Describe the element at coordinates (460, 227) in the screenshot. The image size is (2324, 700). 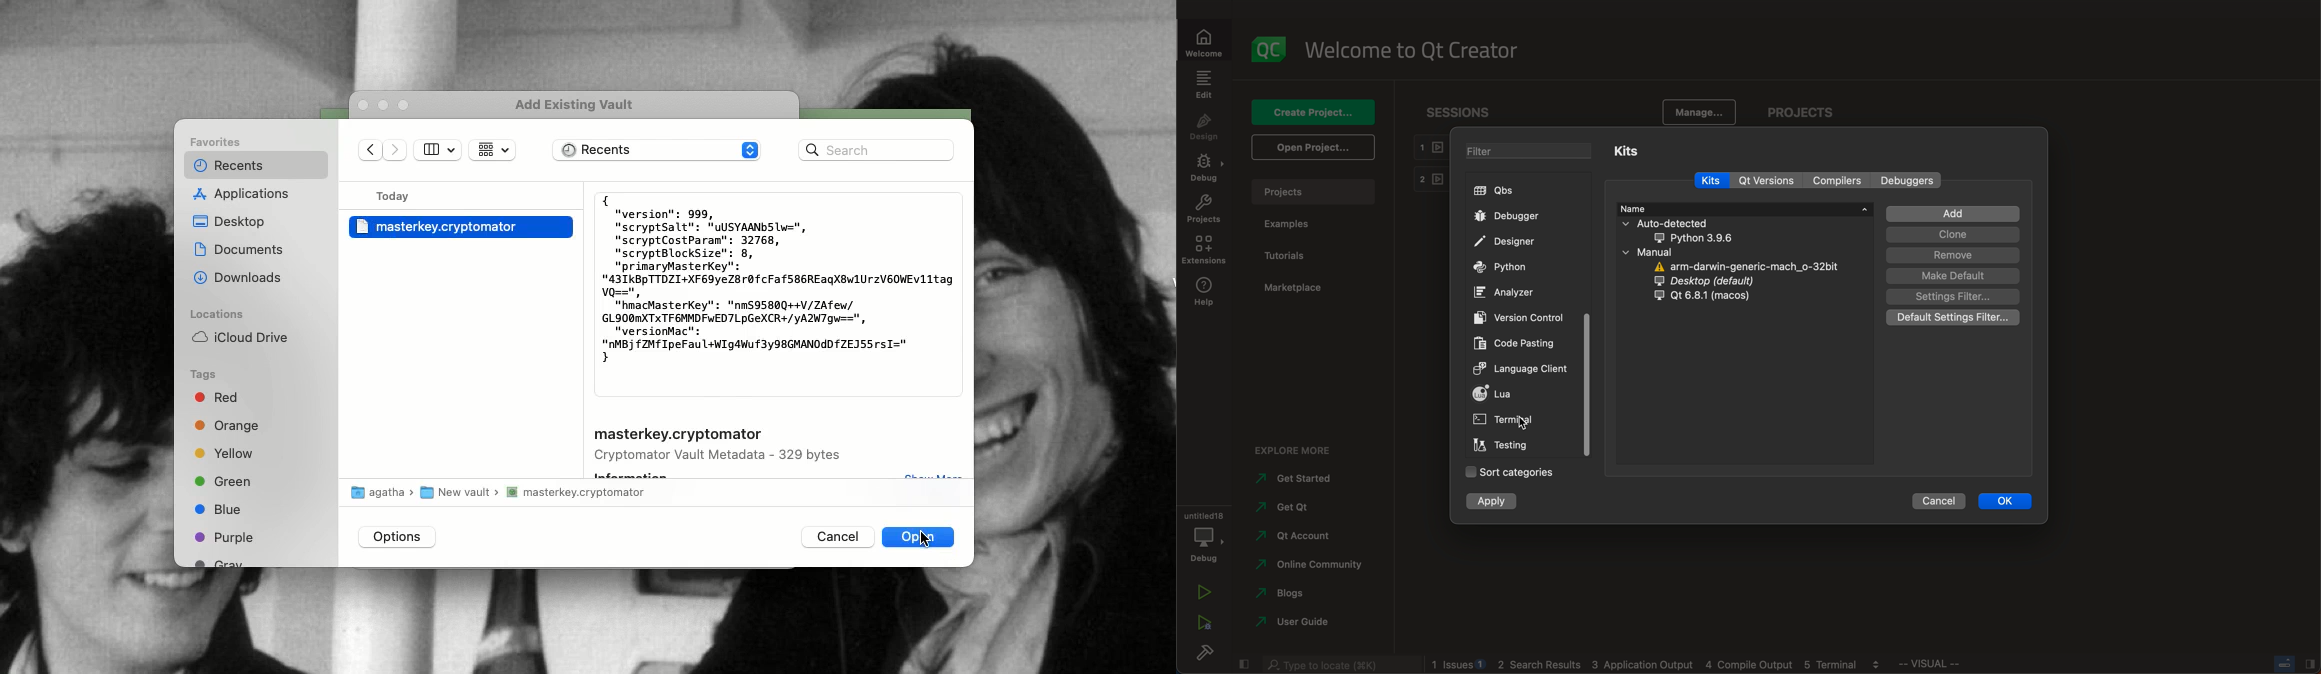
I see `Masterkey.cryptomator` at that location.